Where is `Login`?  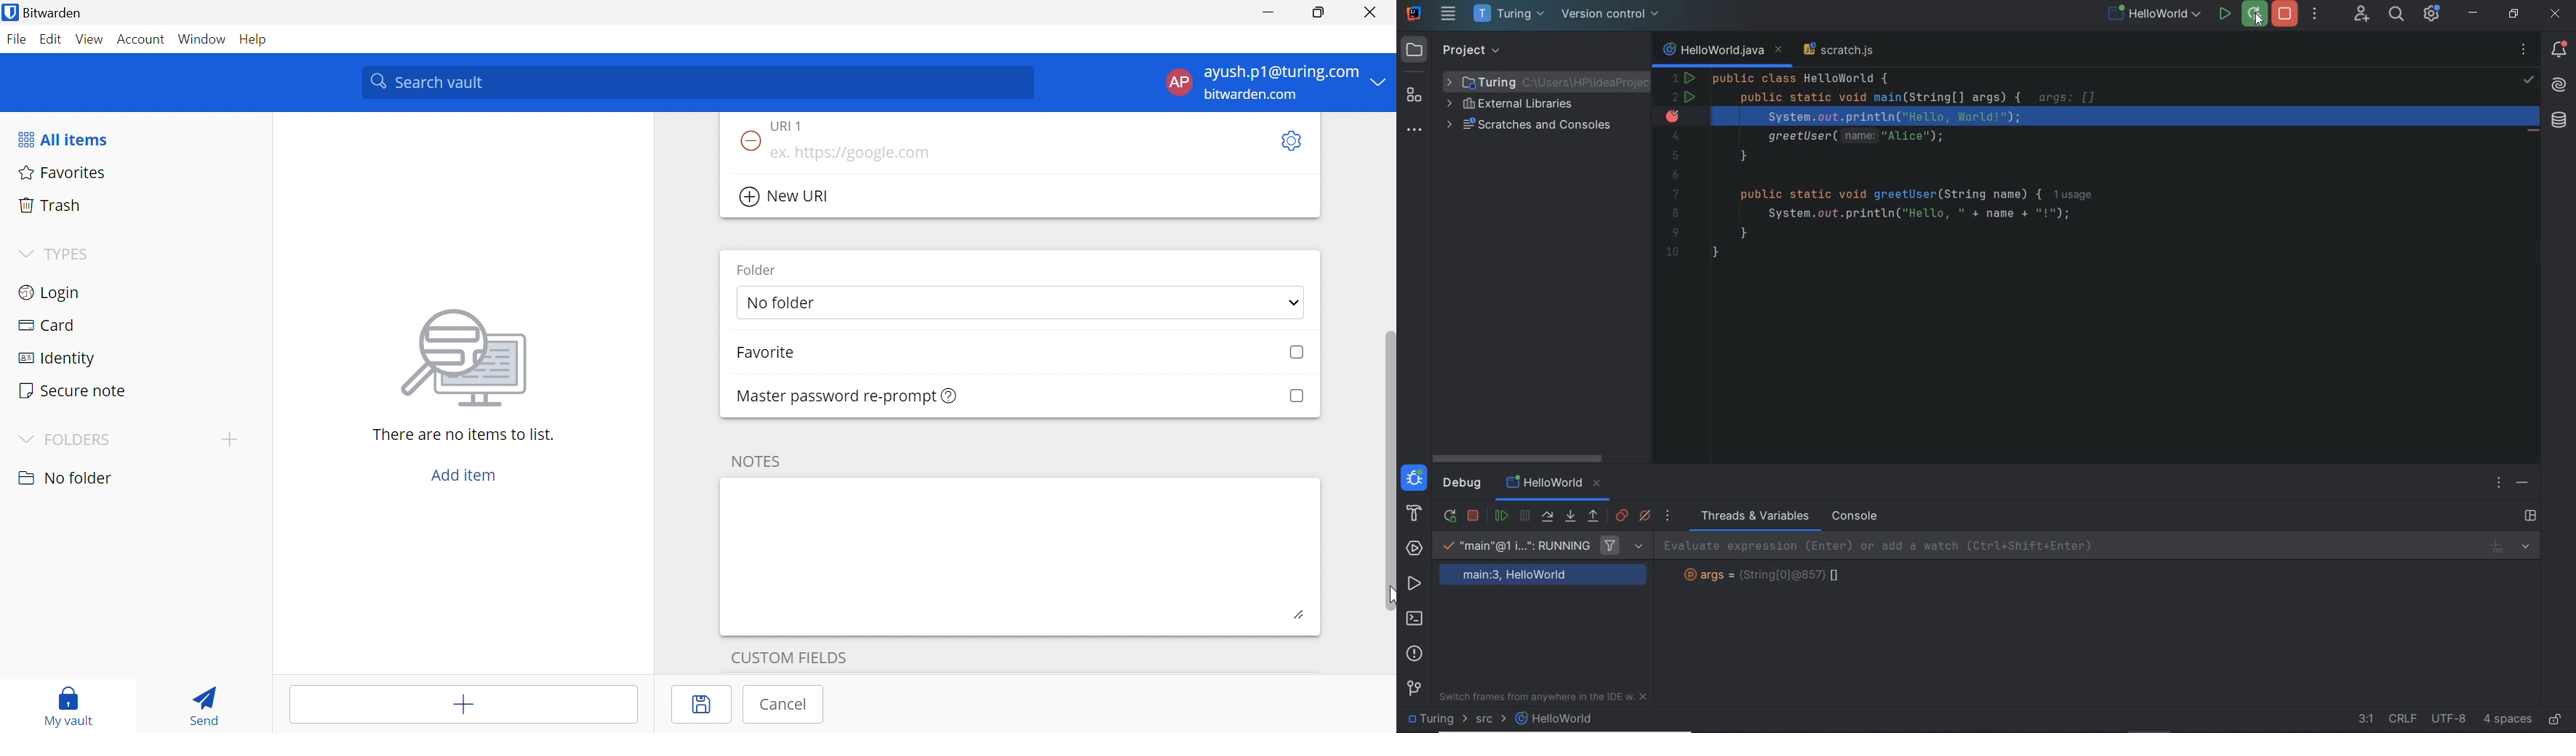
Login is located at coordinates (51, 291).